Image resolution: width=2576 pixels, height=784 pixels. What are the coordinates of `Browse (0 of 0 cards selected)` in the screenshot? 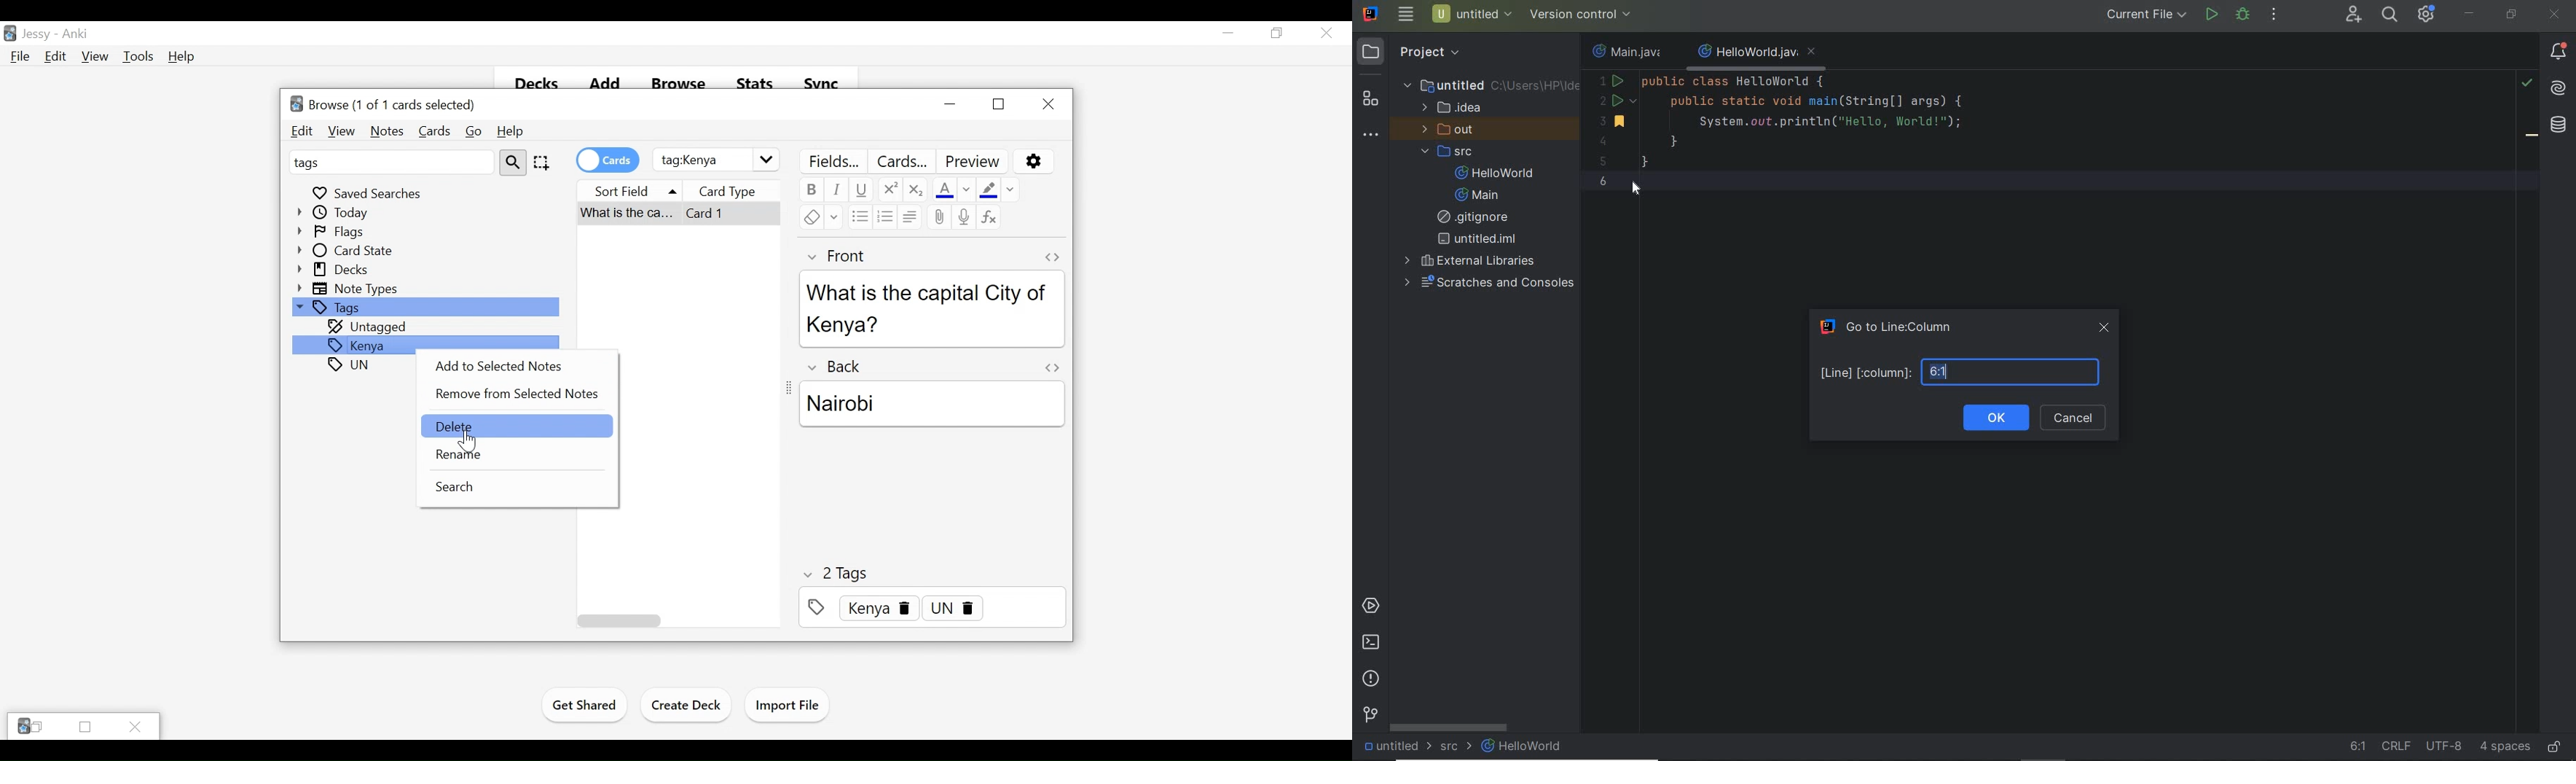 It's located at (386, 104).